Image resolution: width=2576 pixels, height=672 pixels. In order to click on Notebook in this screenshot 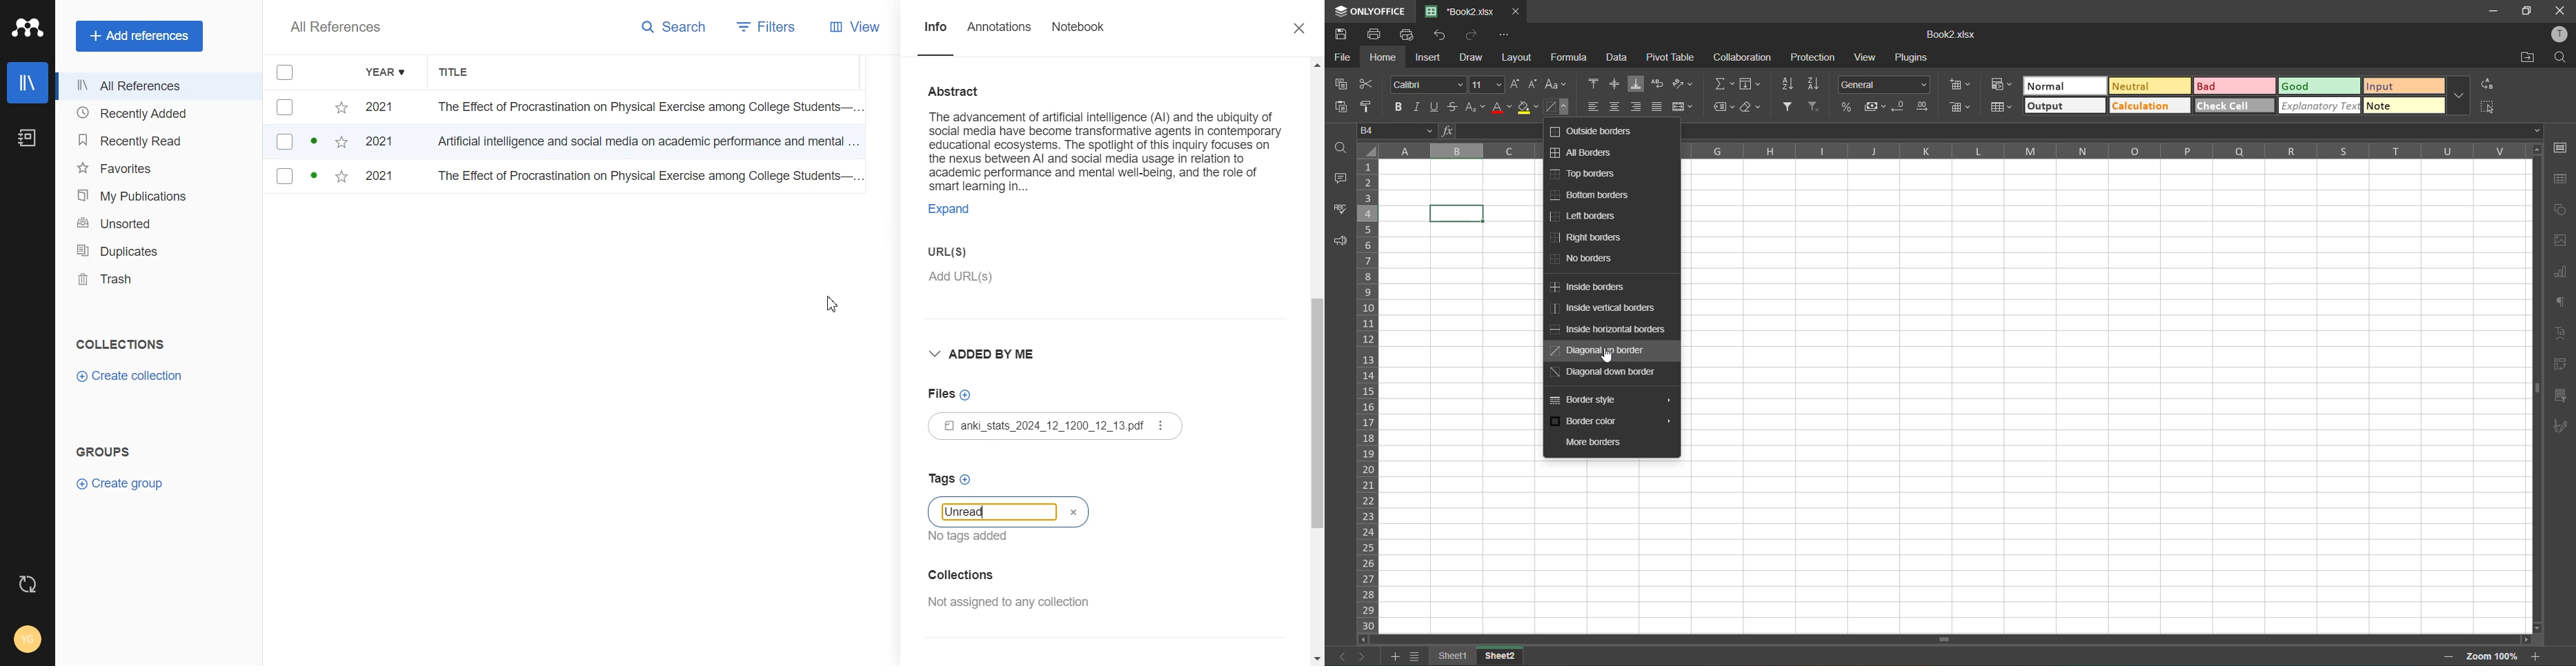, I will do `click(1080, 35)`.